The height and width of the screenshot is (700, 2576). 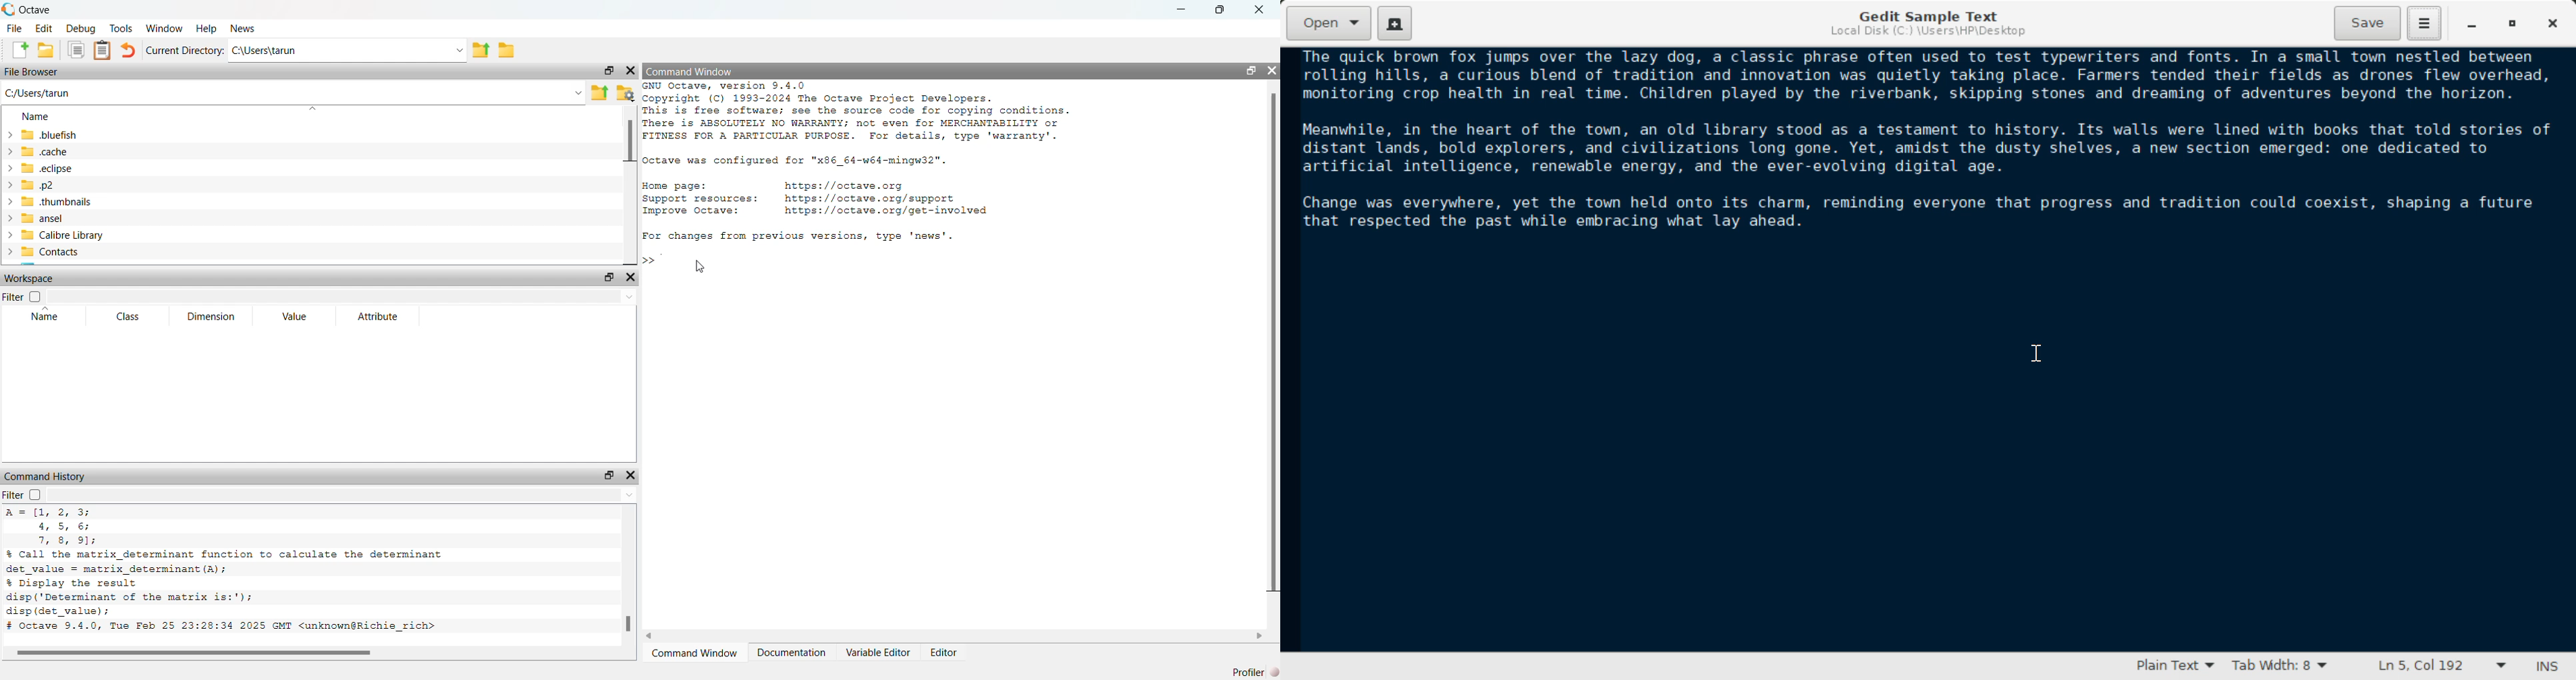 I want to click on browse directories, so click(x=509, y=51).